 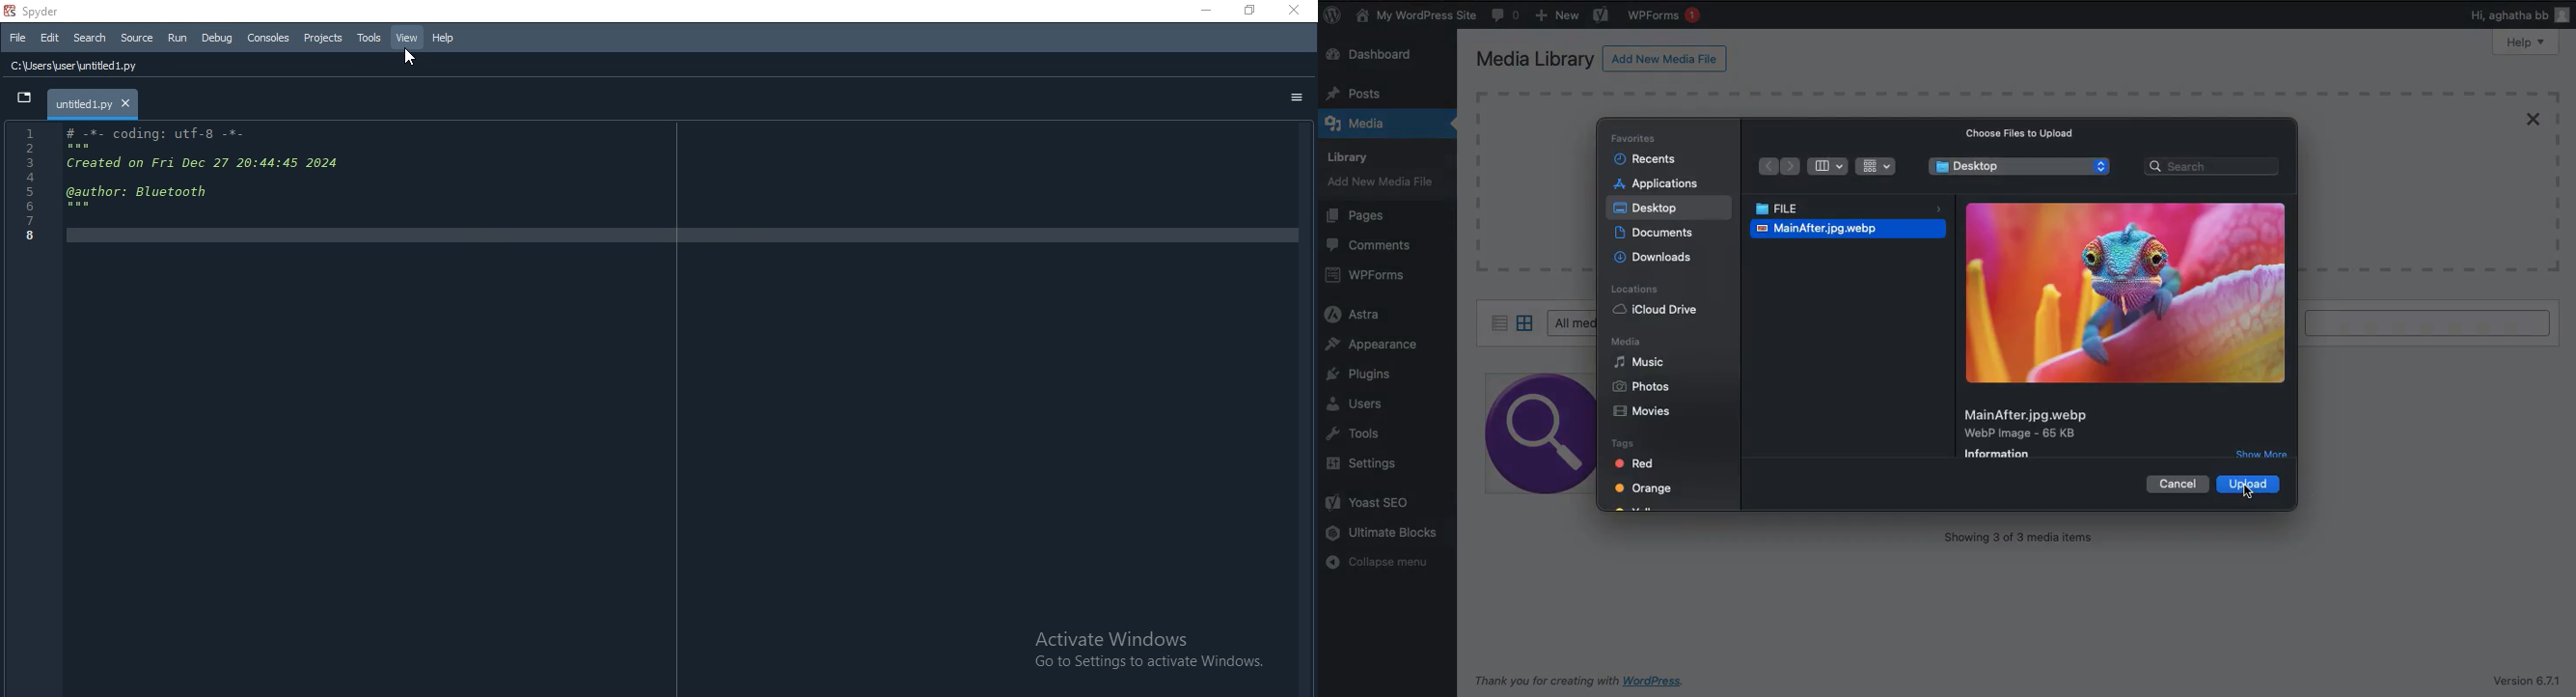 What do you see at coordinates (2021, 165) in the screenshot?
I see `Desktop` at bounding box center [2021, 165].